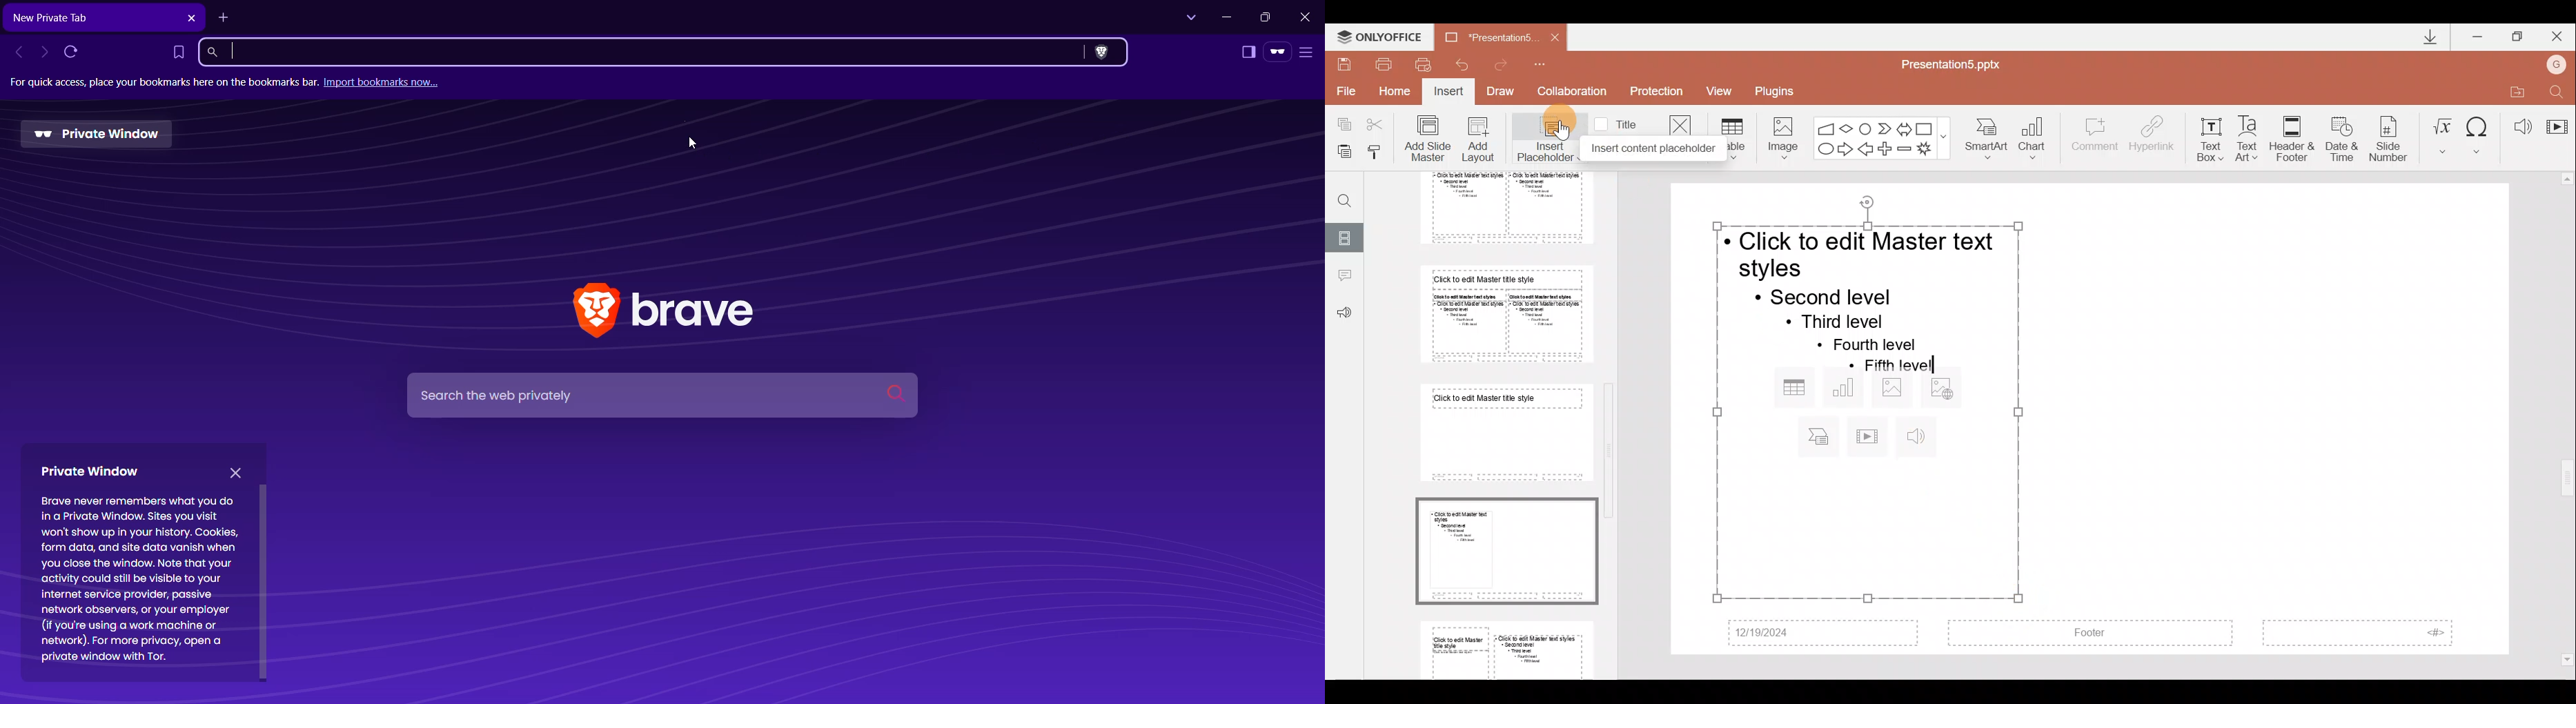 Image resolution: width=2576 pixels, height=728 pixels. What do you see at coordinates (1548, 64) in the screenshot?
I see `Customize quick access toolbar` at bounding box center [1548, 64].